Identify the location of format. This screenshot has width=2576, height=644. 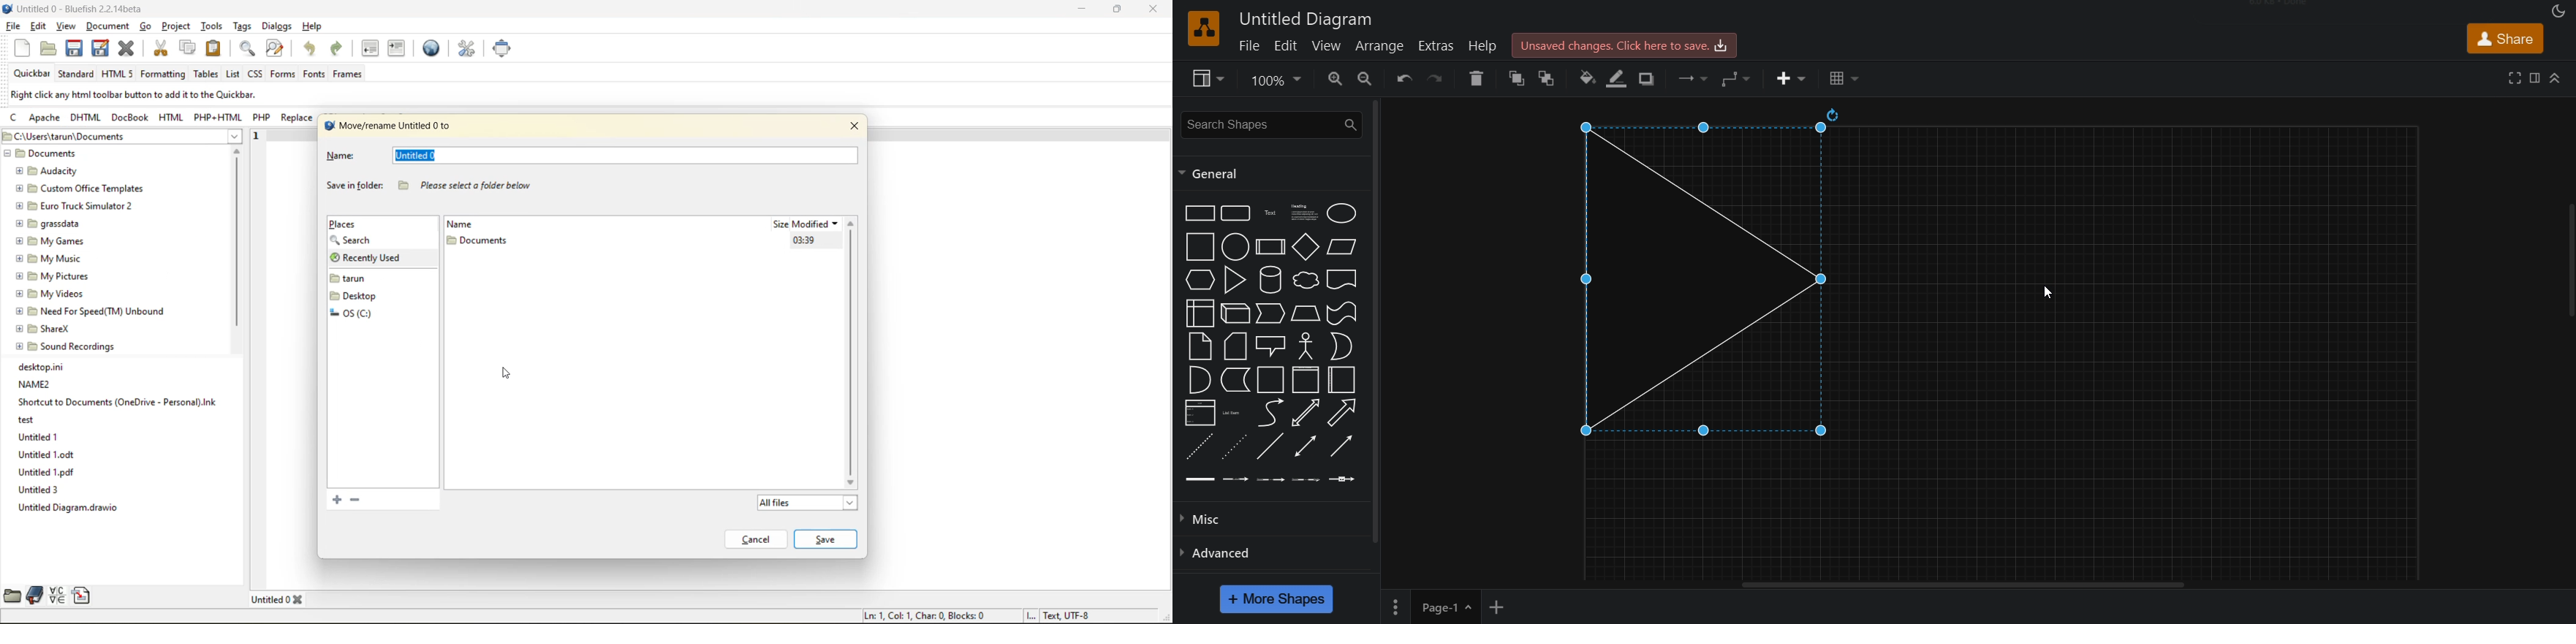
(2532, 77).